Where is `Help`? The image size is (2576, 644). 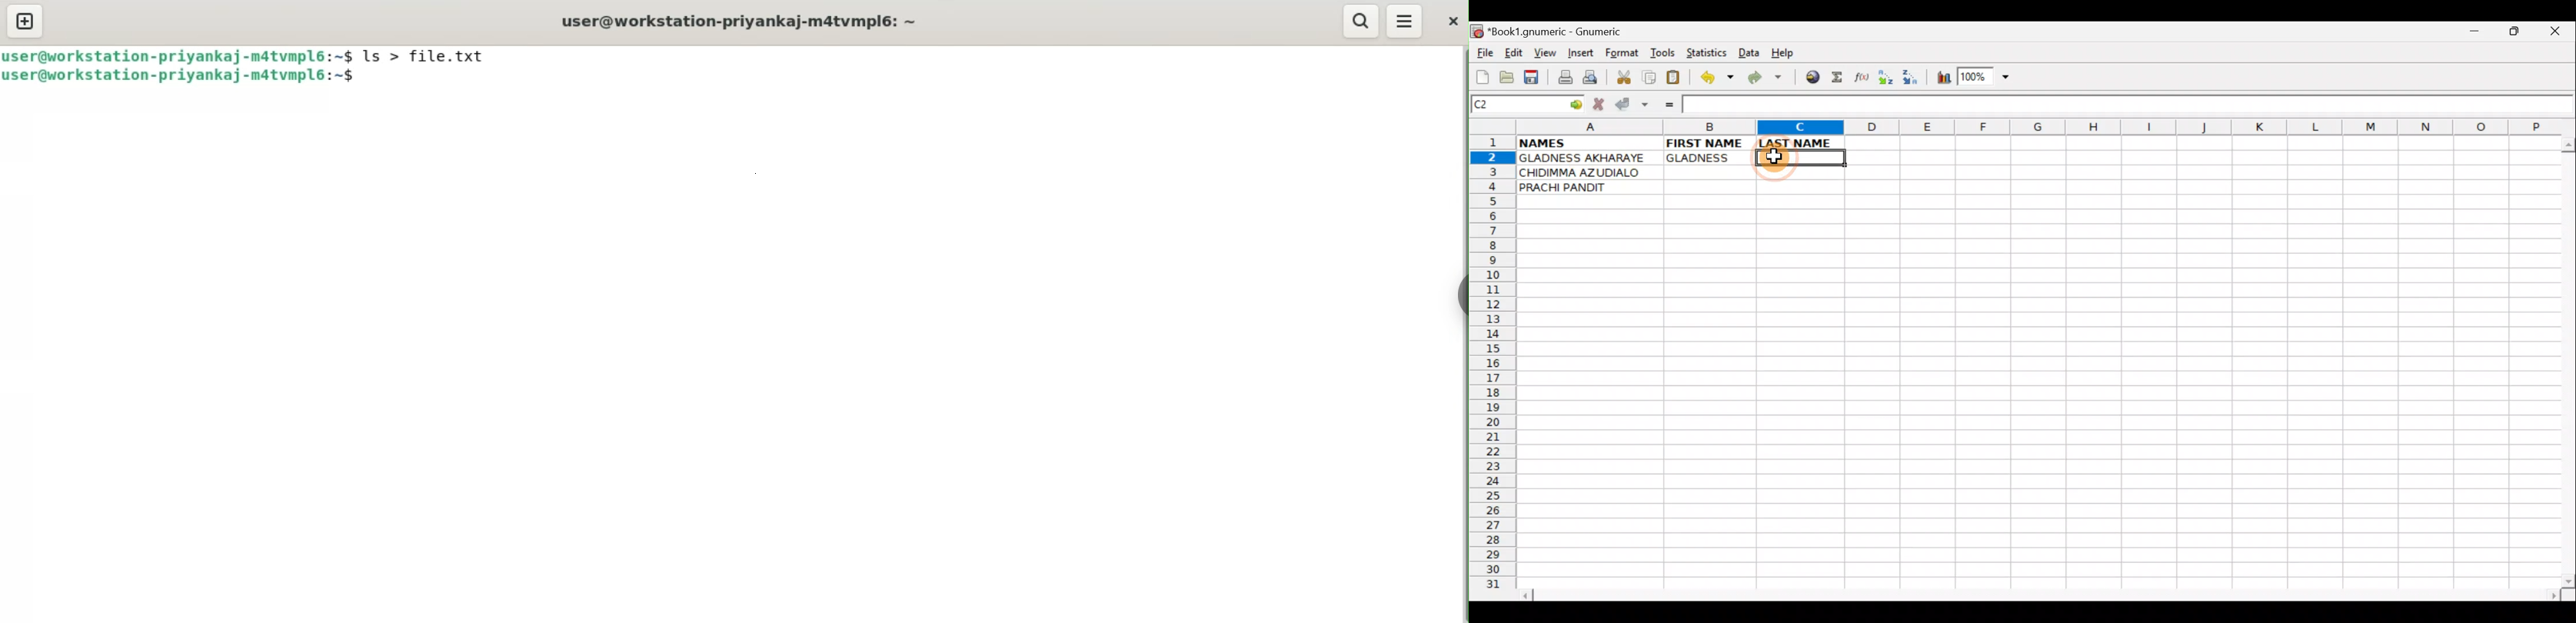
Help is located at coordinates (1783, 53).